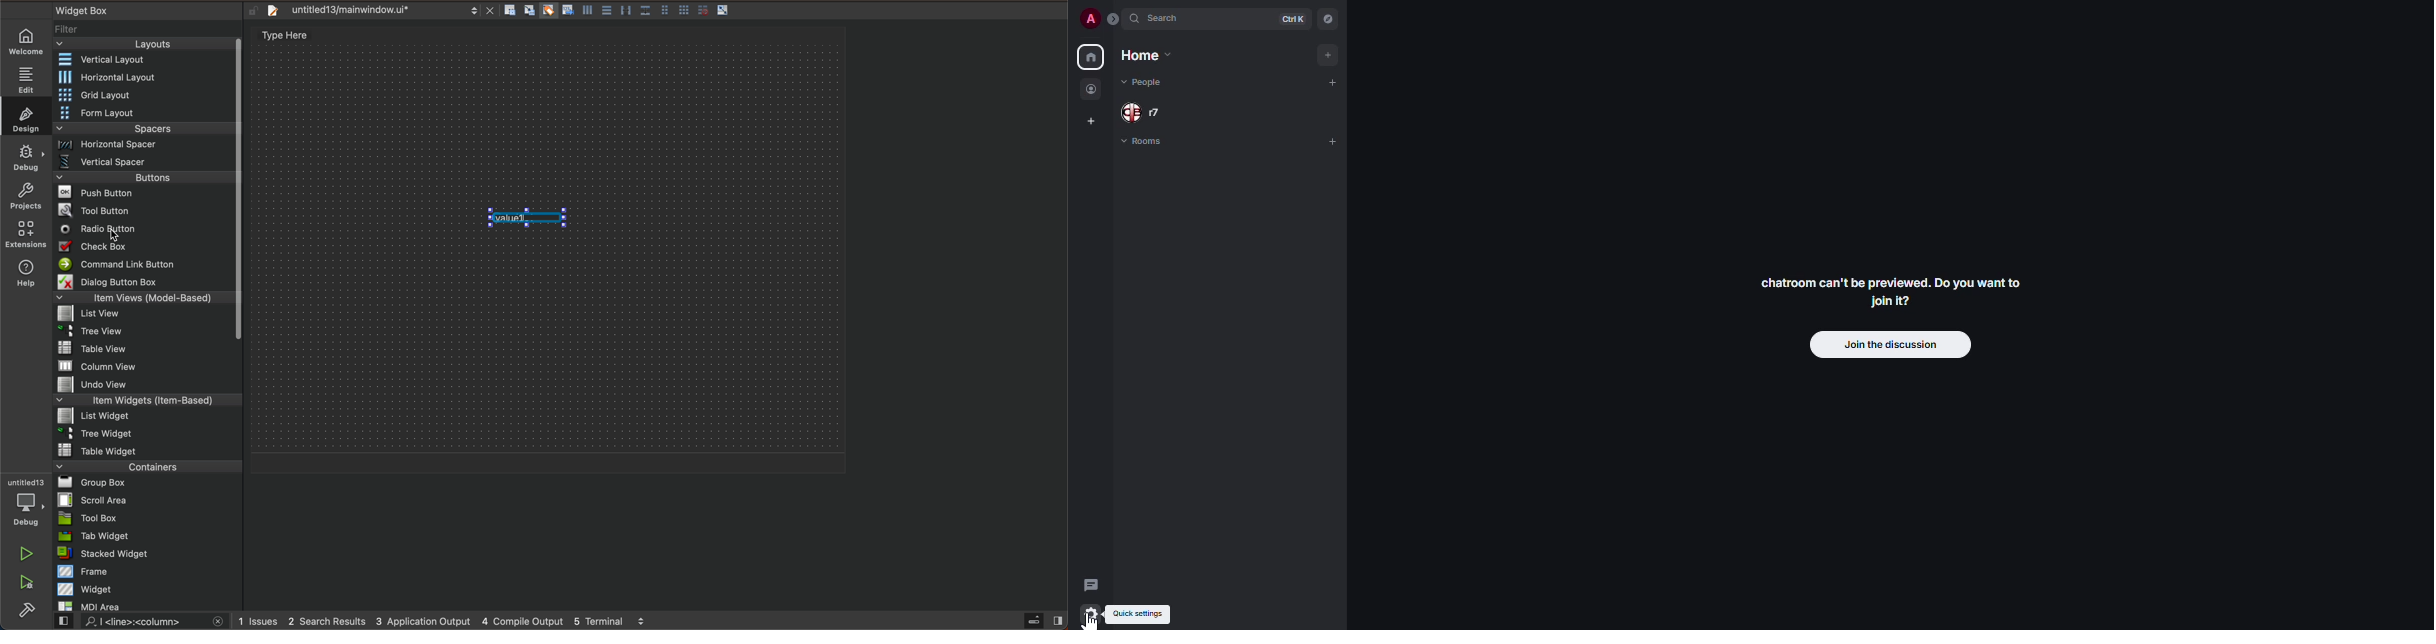 The height and width of the screenshot is (644, 2436). Describe the element at coordinates (148, 518) in the screenshot. I see `tool box` at that location.